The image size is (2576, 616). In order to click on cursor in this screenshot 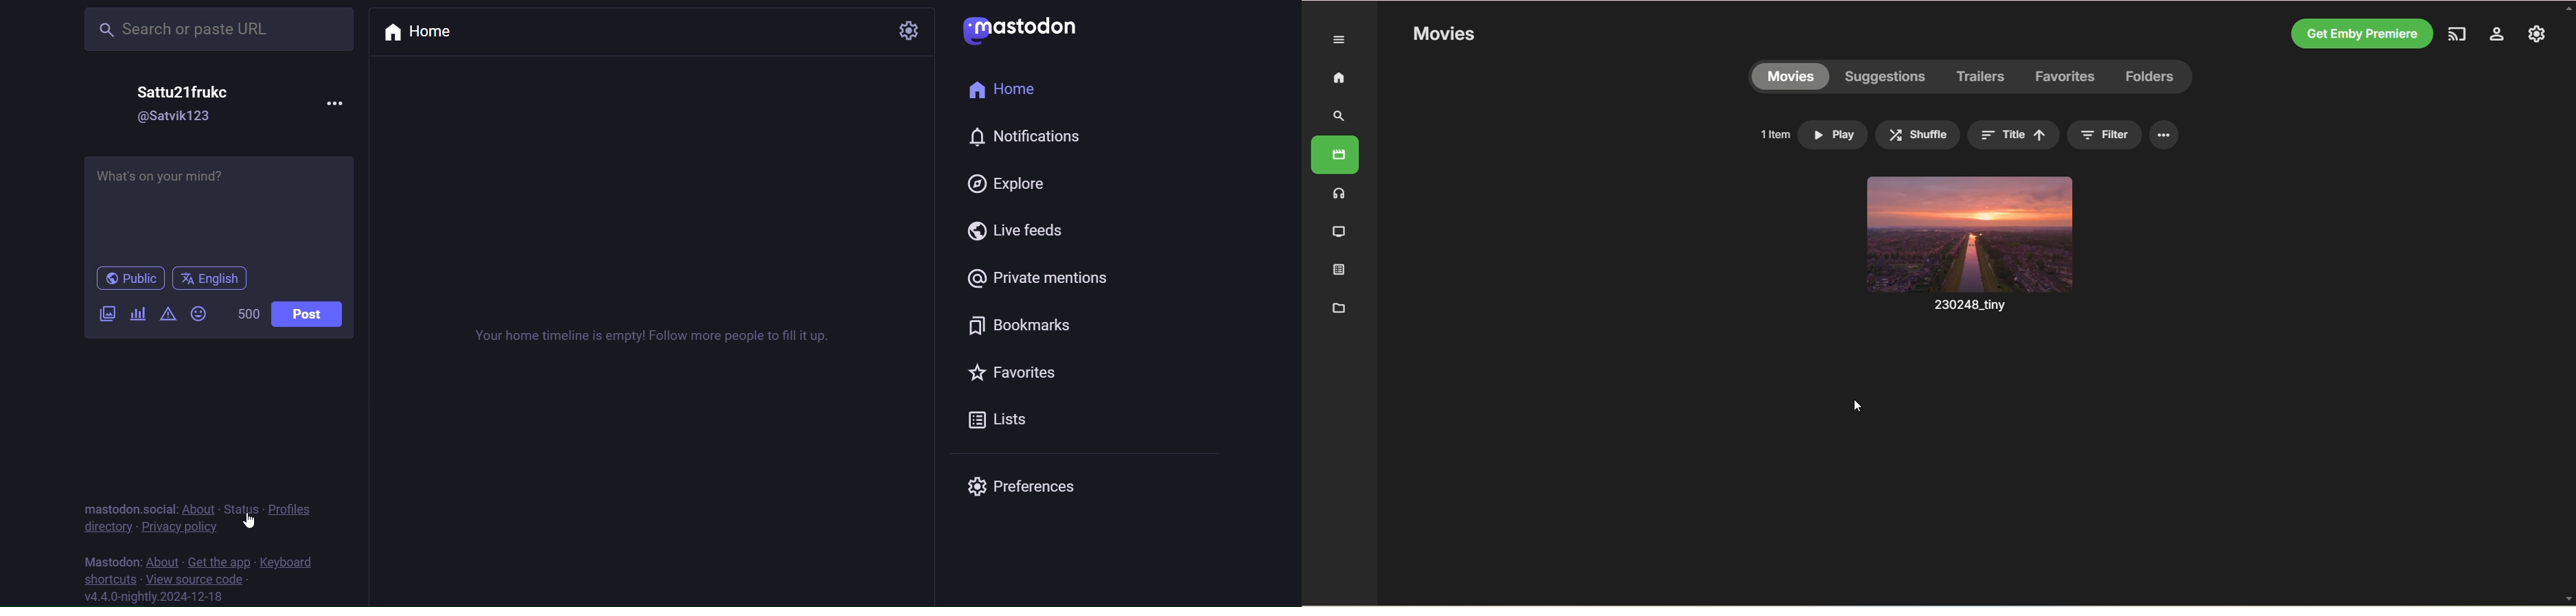, I will do `click(249, 525)`.